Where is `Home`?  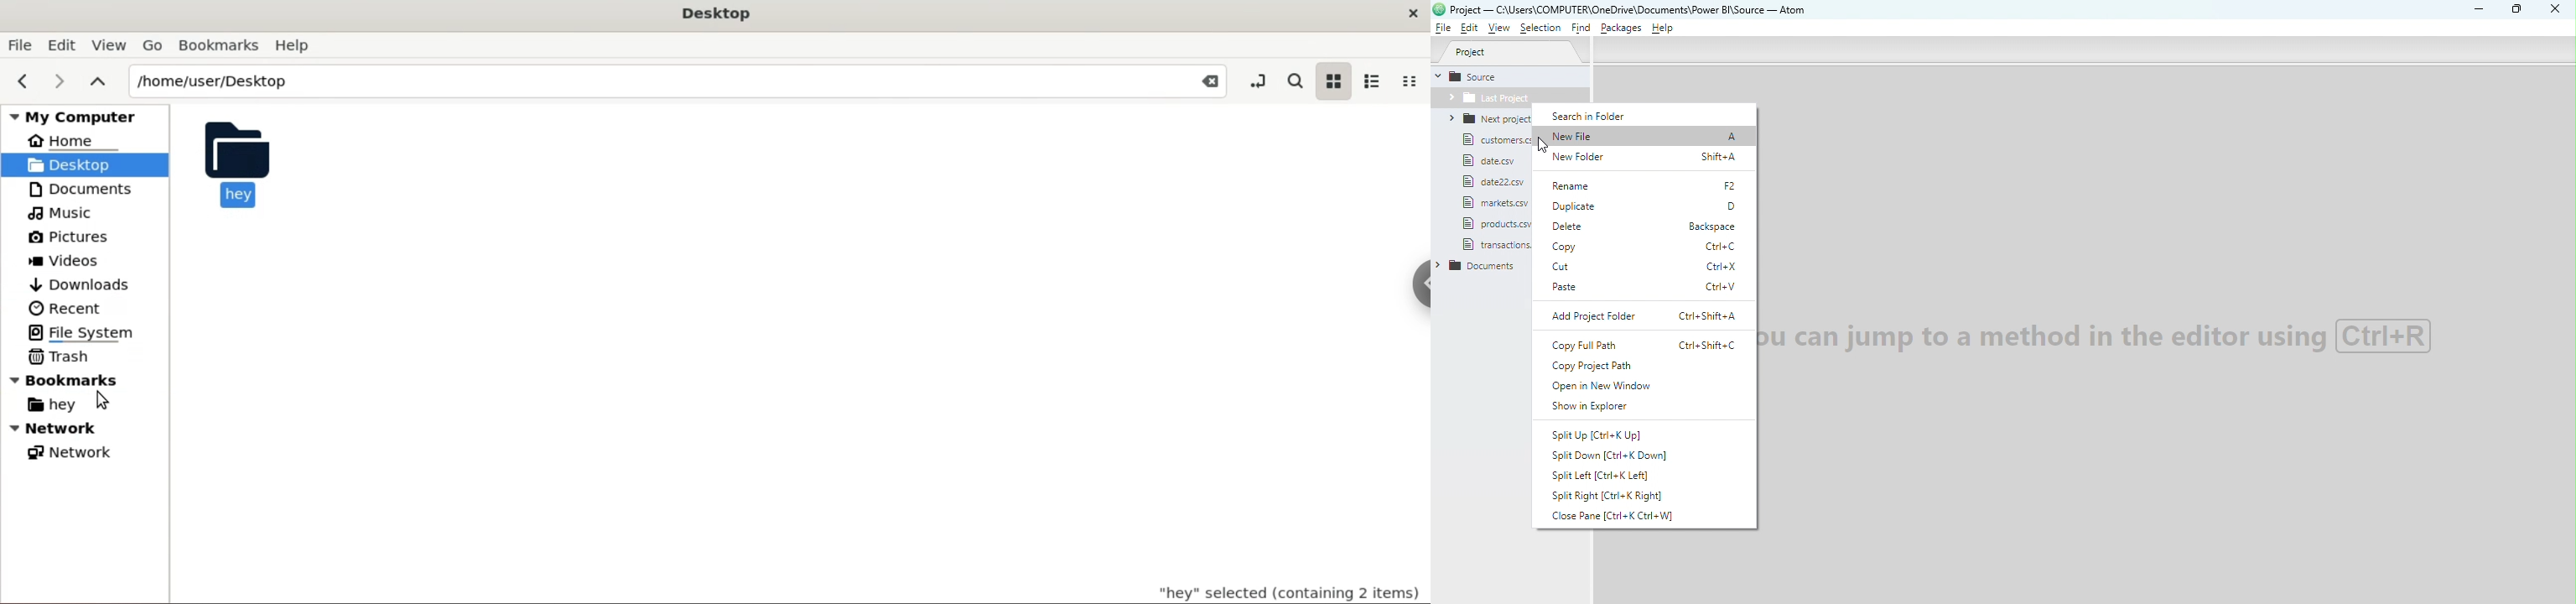
Home is located at coordinates (69, 143).